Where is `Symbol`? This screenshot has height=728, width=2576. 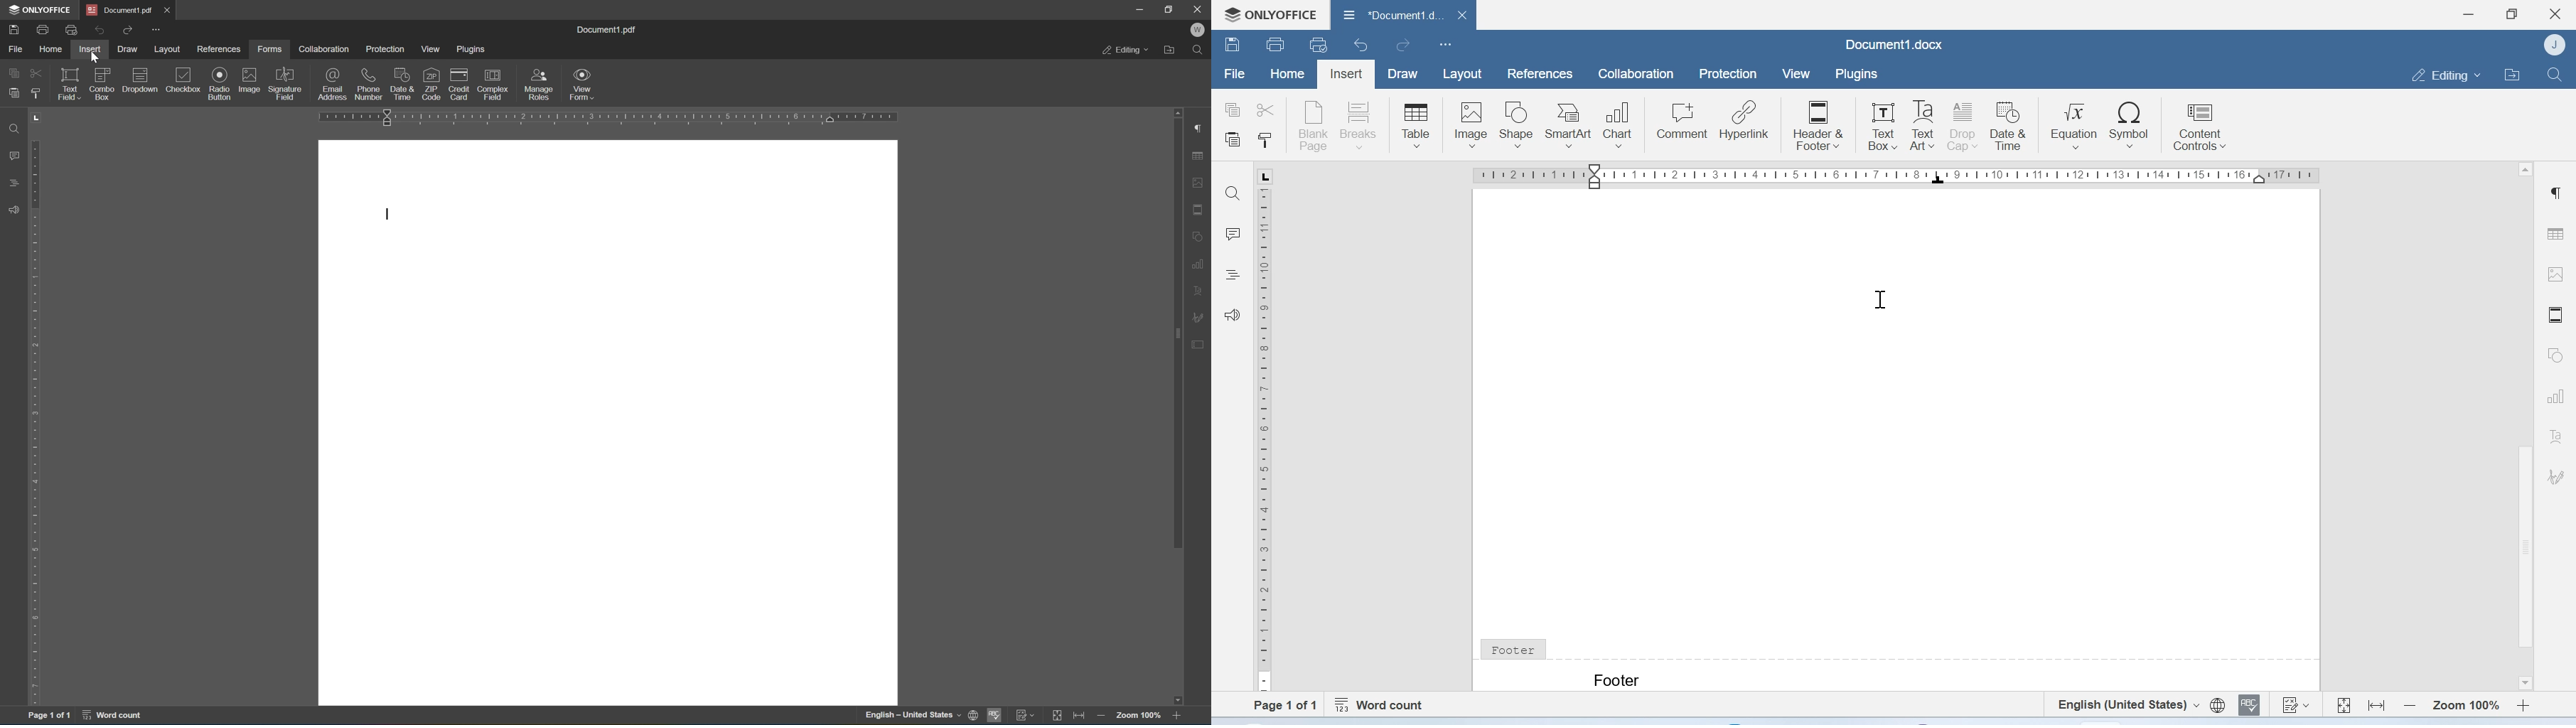 Symbol is located at coordinates (2129, 125).